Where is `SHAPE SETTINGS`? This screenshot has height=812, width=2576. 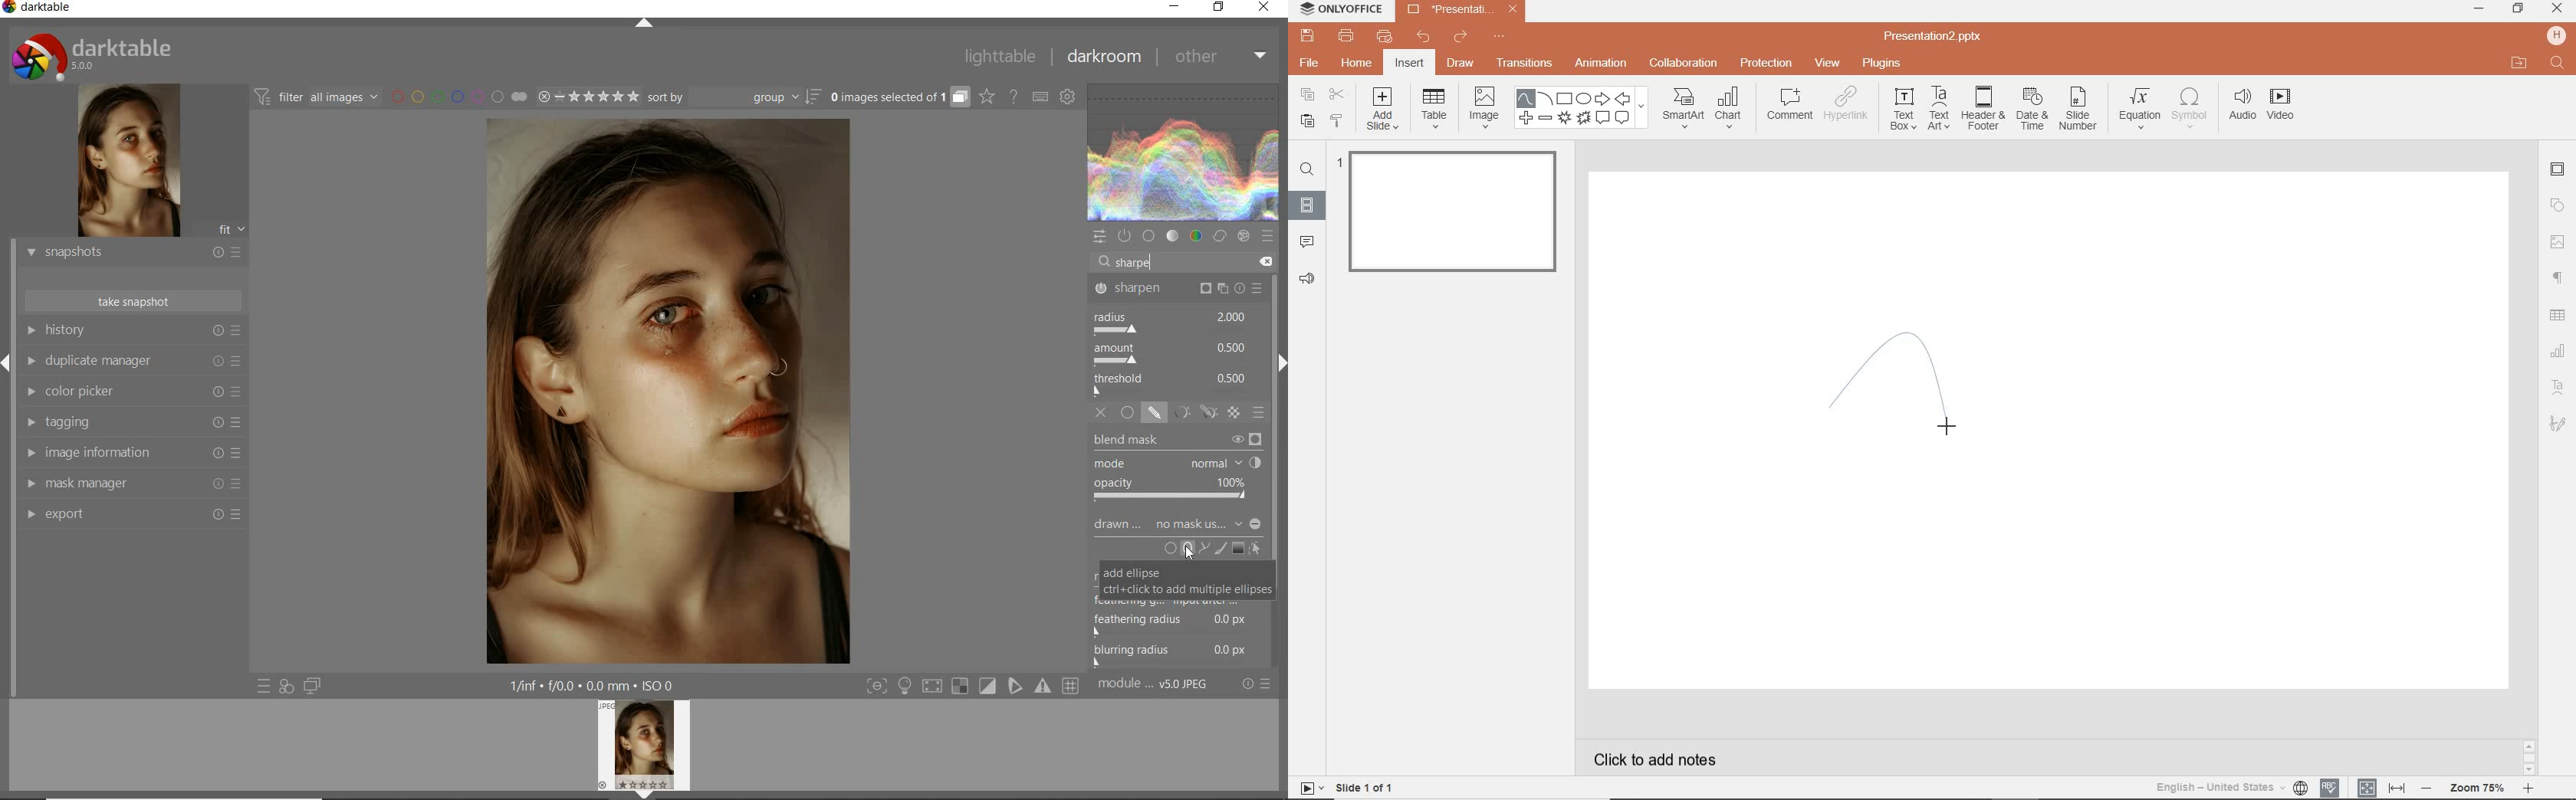
SHAPE SETTINGS is located at coordinates (2558, 205).